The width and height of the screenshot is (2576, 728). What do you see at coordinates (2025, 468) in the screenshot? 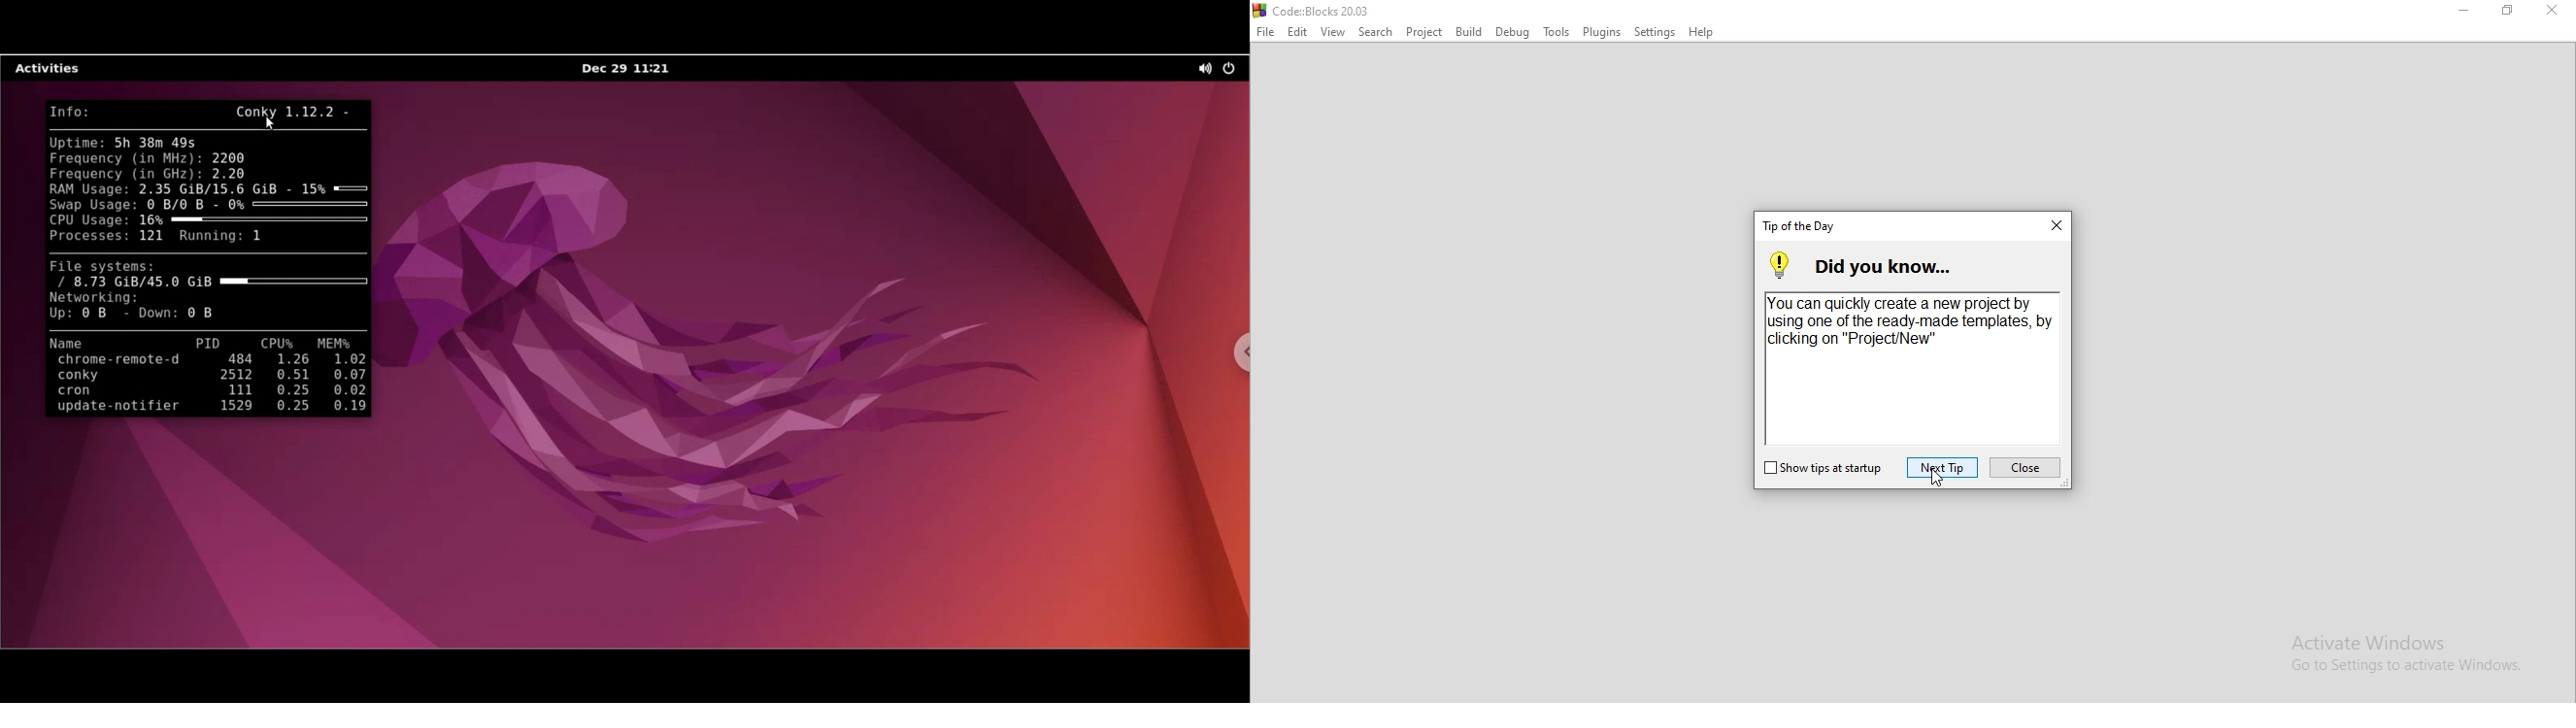
I see `close` at bounding box center [2025, 468].